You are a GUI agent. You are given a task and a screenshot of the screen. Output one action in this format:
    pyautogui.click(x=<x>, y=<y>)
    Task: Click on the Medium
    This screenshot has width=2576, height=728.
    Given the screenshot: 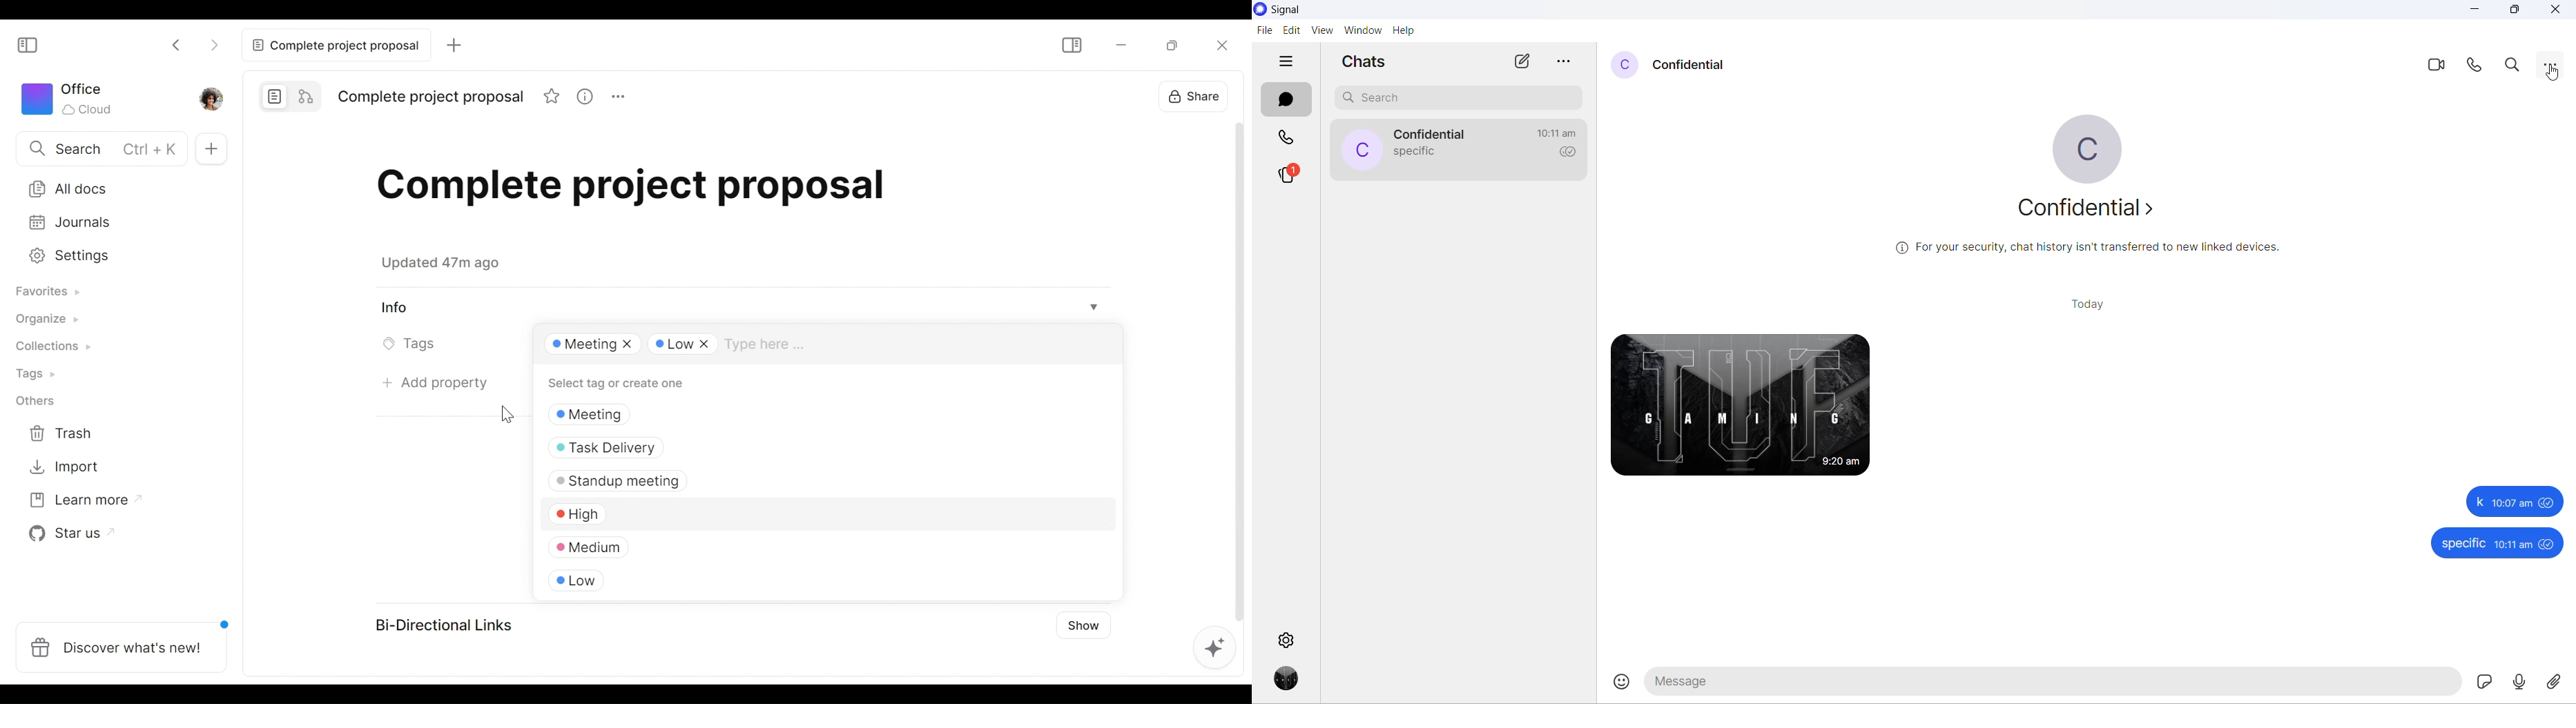 What is the action you would take?
    pyautogui.click(x=687, y=543)
    